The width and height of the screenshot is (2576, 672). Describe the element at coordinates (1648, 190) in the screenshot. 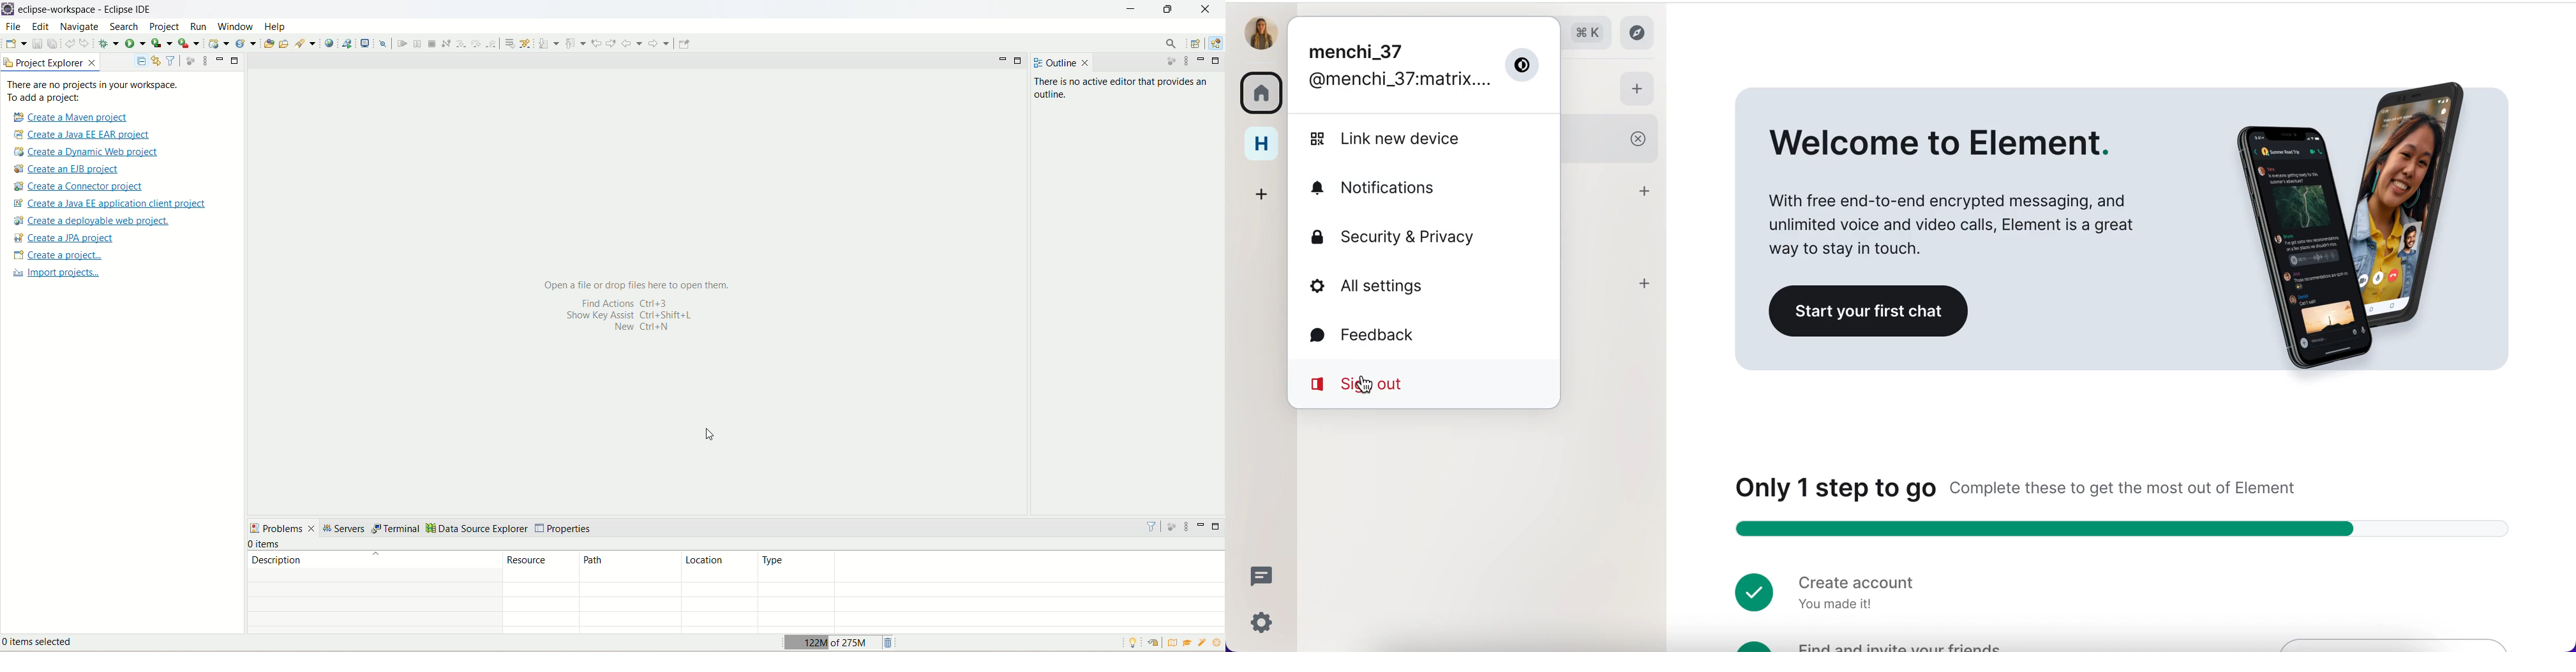

I see `add` at that location.